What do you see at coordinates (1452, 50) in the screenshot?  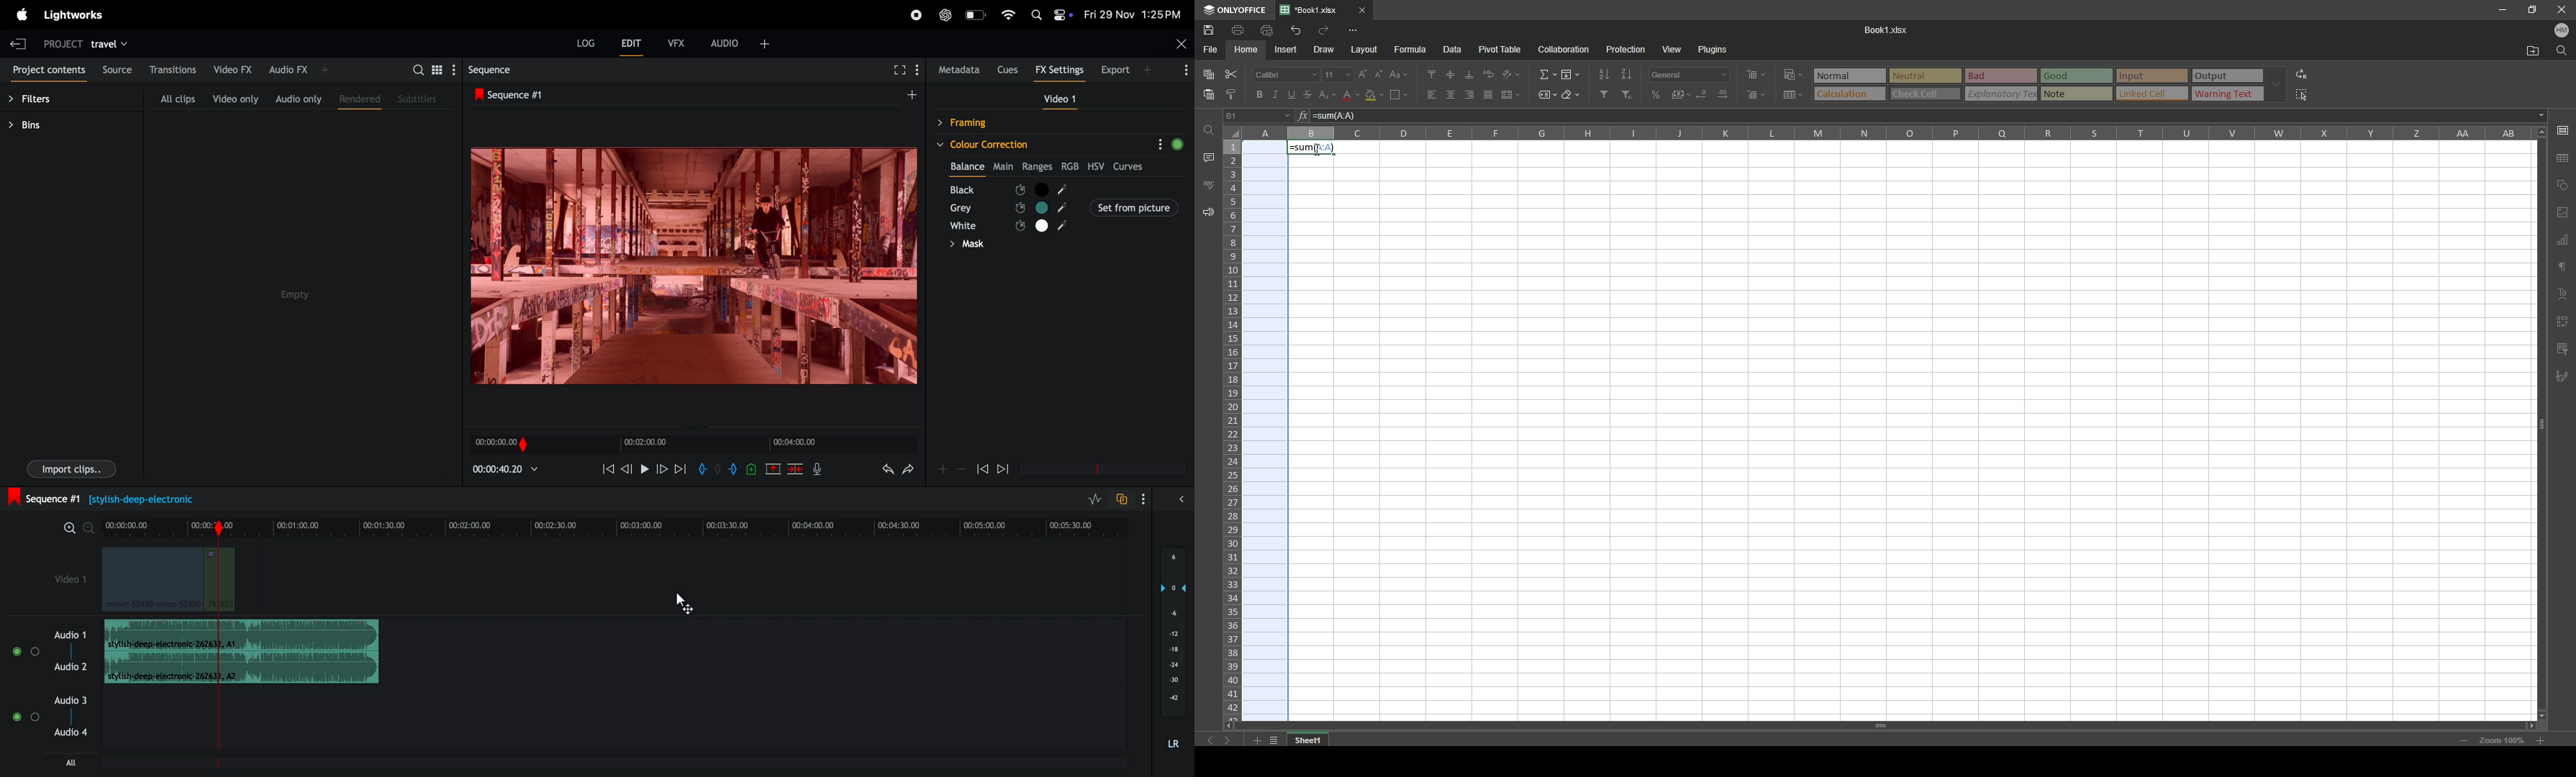 I see `data` at bounding box center [1452, 50].